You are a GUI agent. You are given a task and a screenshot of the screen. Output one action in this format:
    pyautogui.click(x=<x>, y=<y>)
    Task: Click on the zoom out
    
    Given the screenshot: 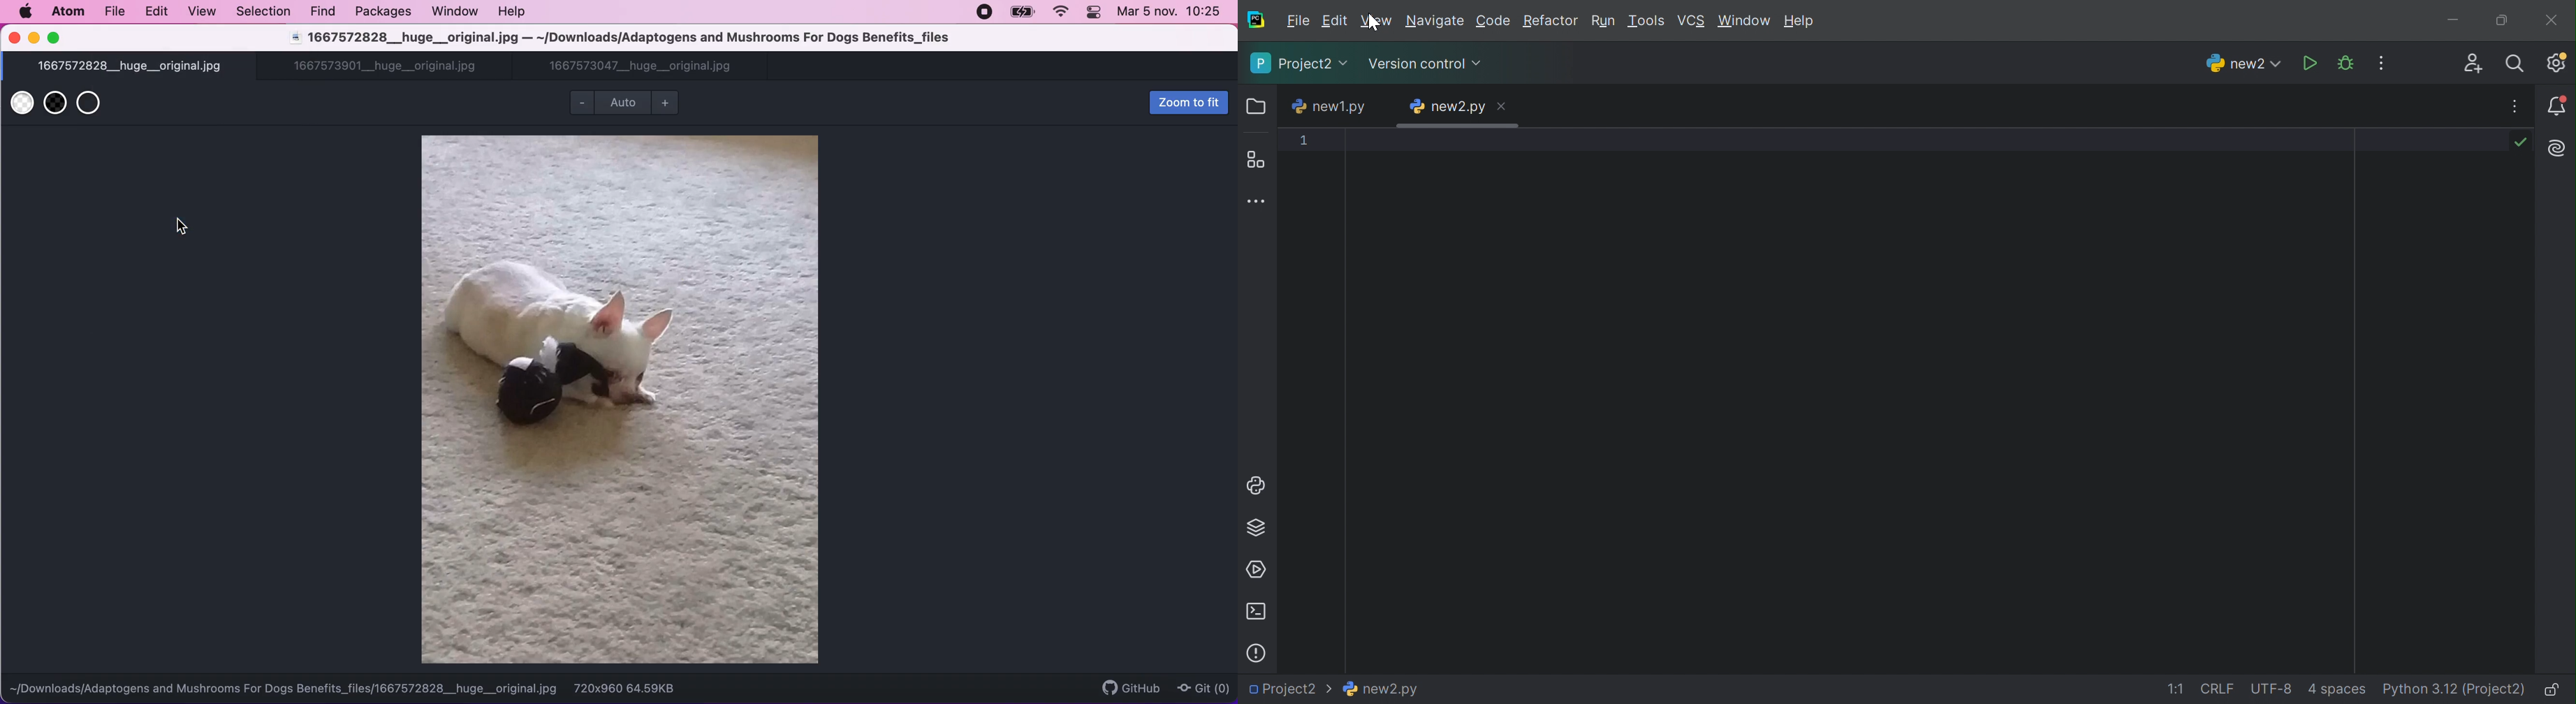 What is the action you would take?
    pyautogui.click(x=580, y=103)
    